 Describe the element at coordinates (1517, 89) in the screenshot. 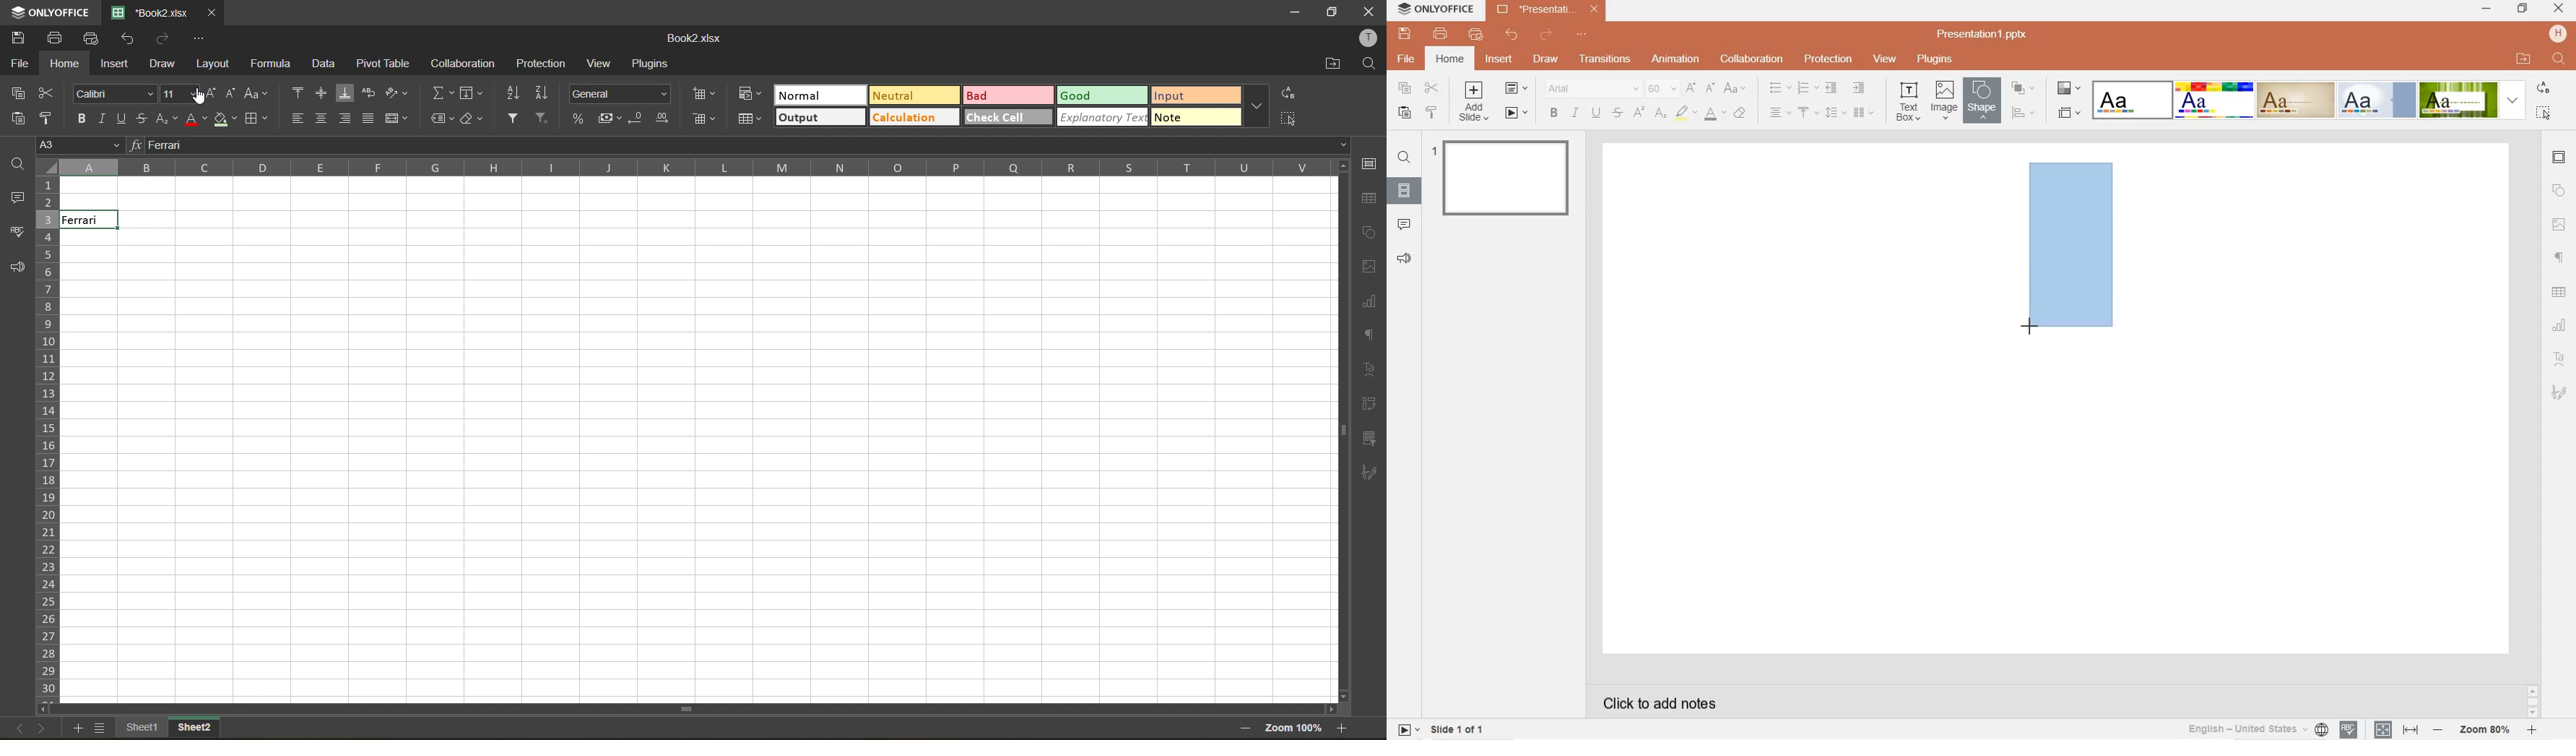

I see `change slide layout` at that location.